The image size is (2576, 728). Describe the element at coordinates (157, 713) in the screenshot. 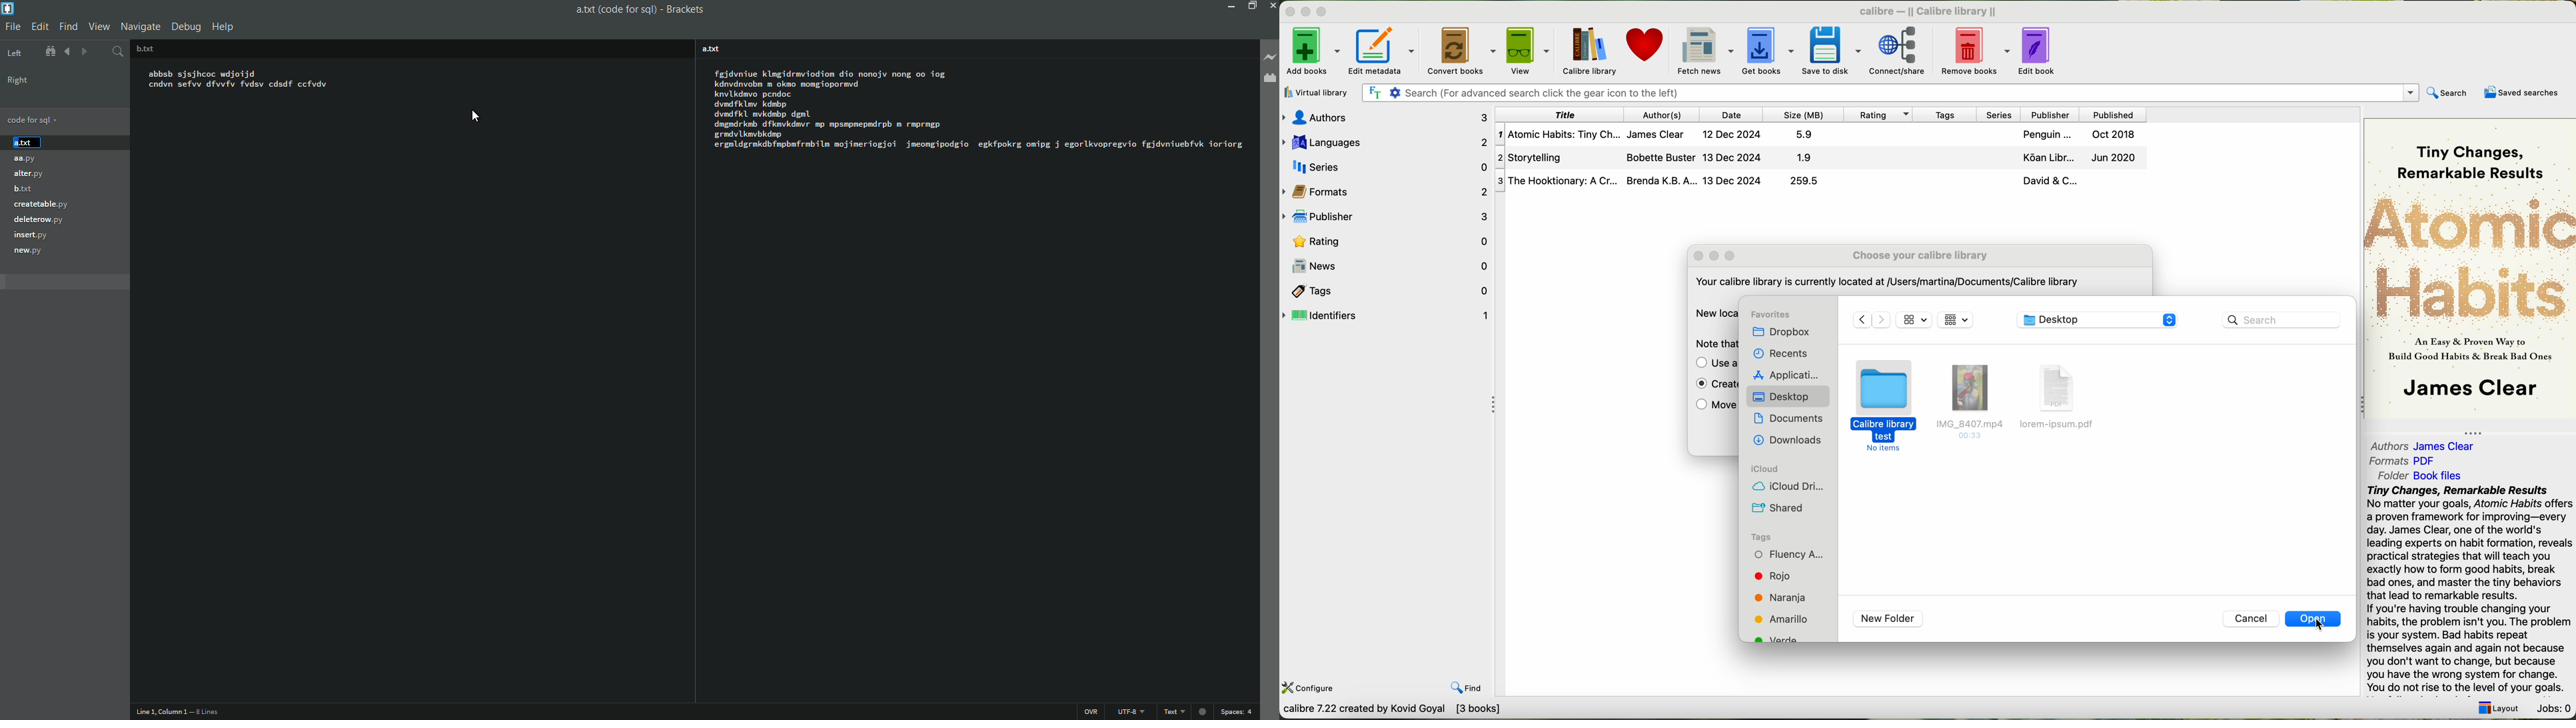

I see `Cursor position` at that location.